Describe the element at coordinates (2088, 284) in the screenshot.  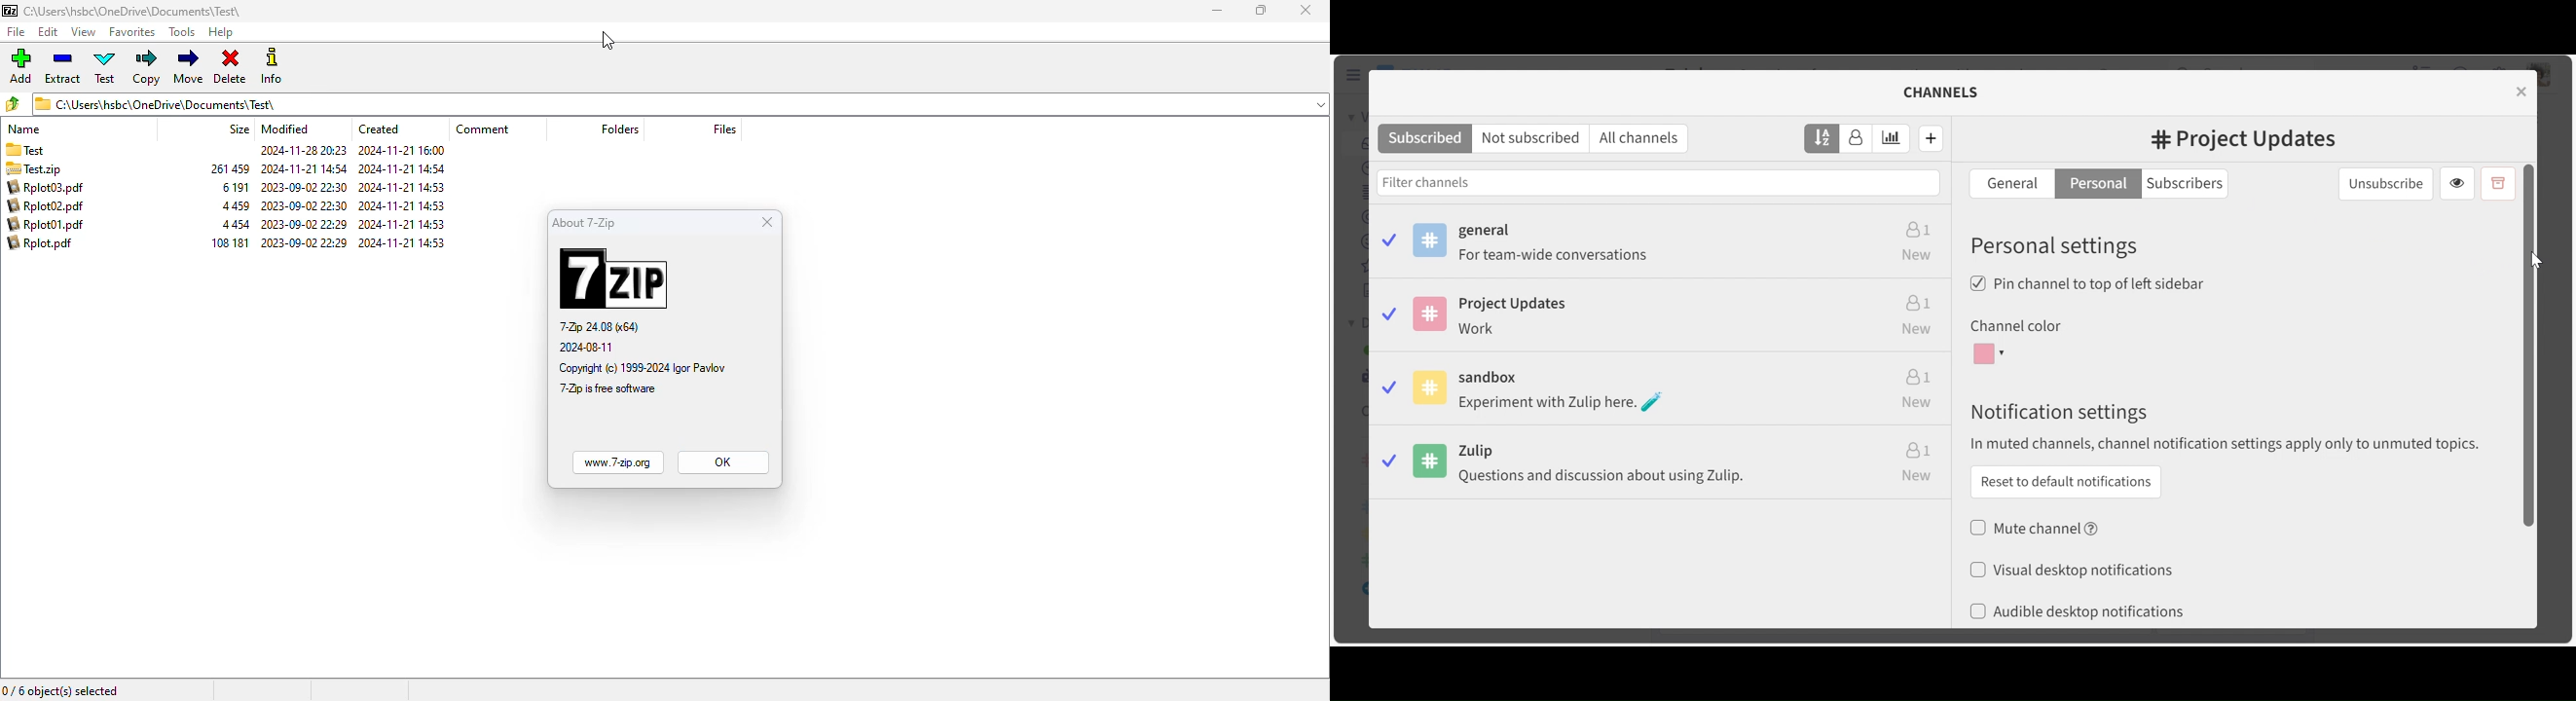
I see `(un)select Pin channel to top of left sidebar` at that location.